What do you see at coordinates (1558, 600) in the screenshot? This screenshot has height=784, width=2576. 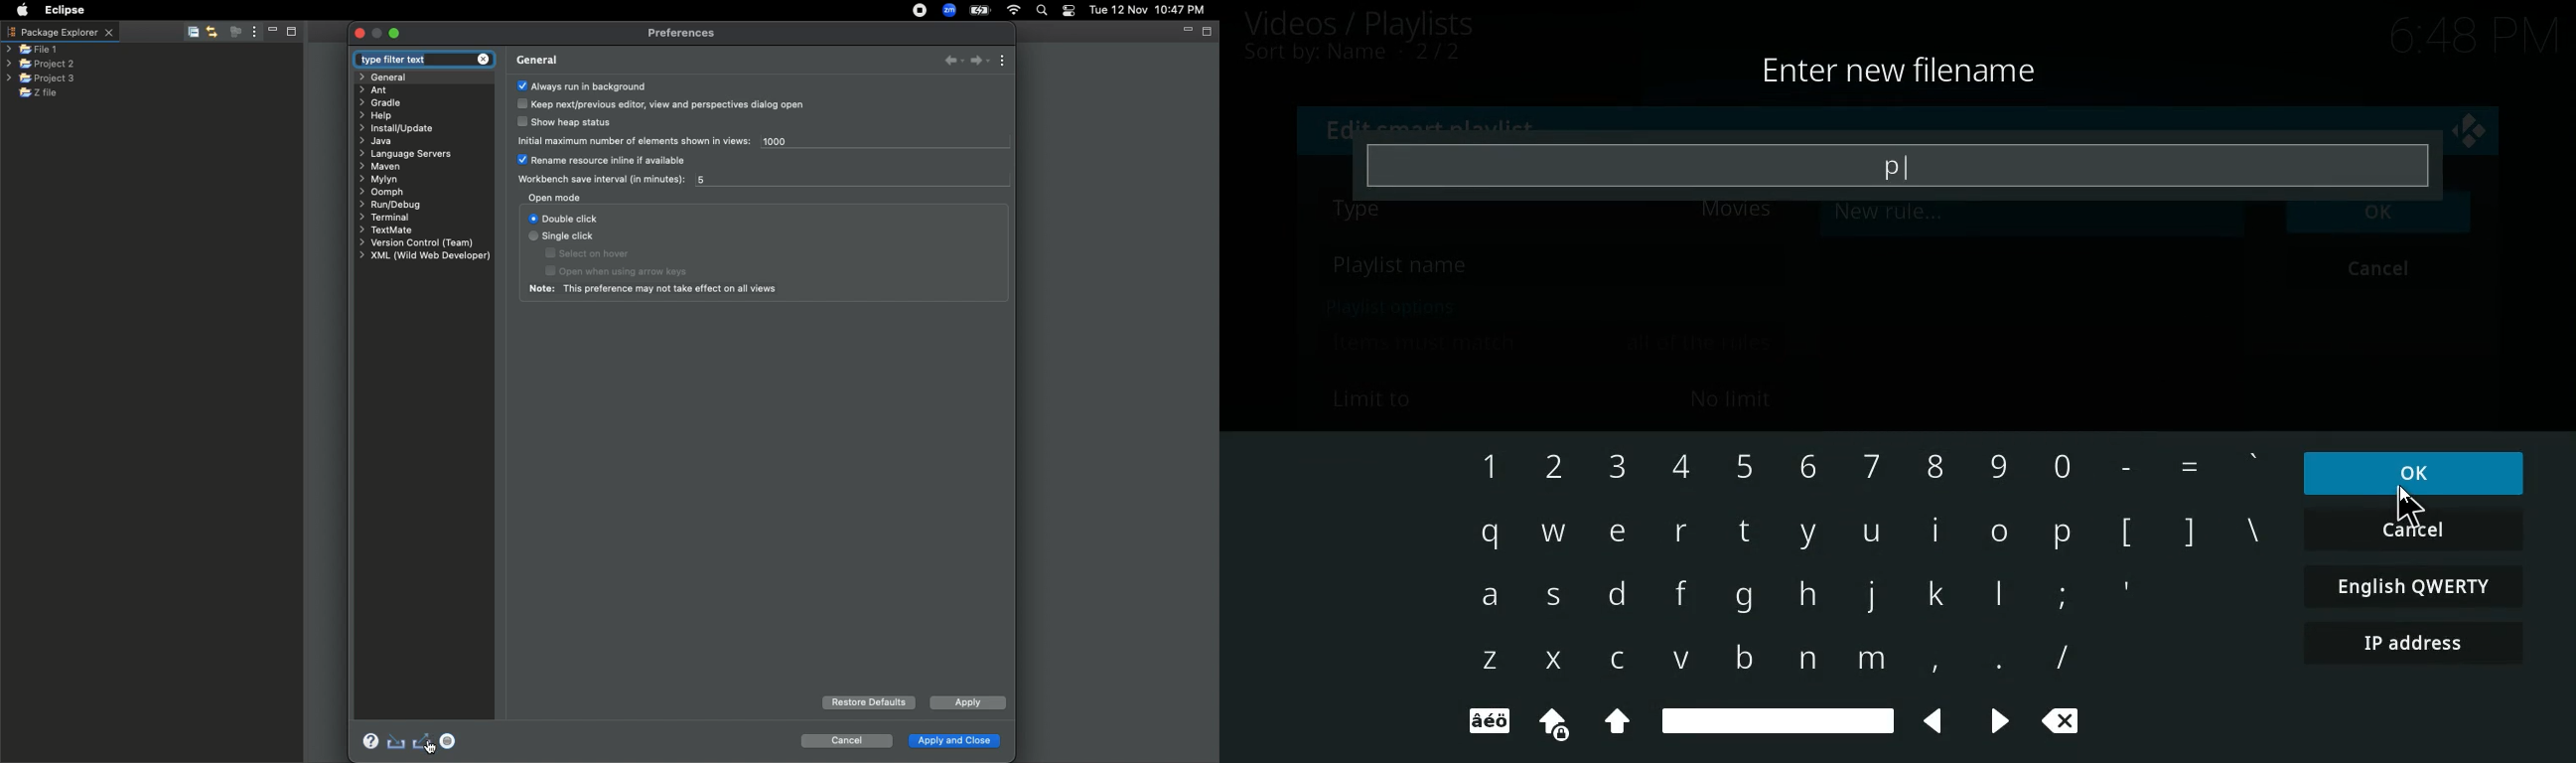 I see `S` at bounding box center [1558, 600].